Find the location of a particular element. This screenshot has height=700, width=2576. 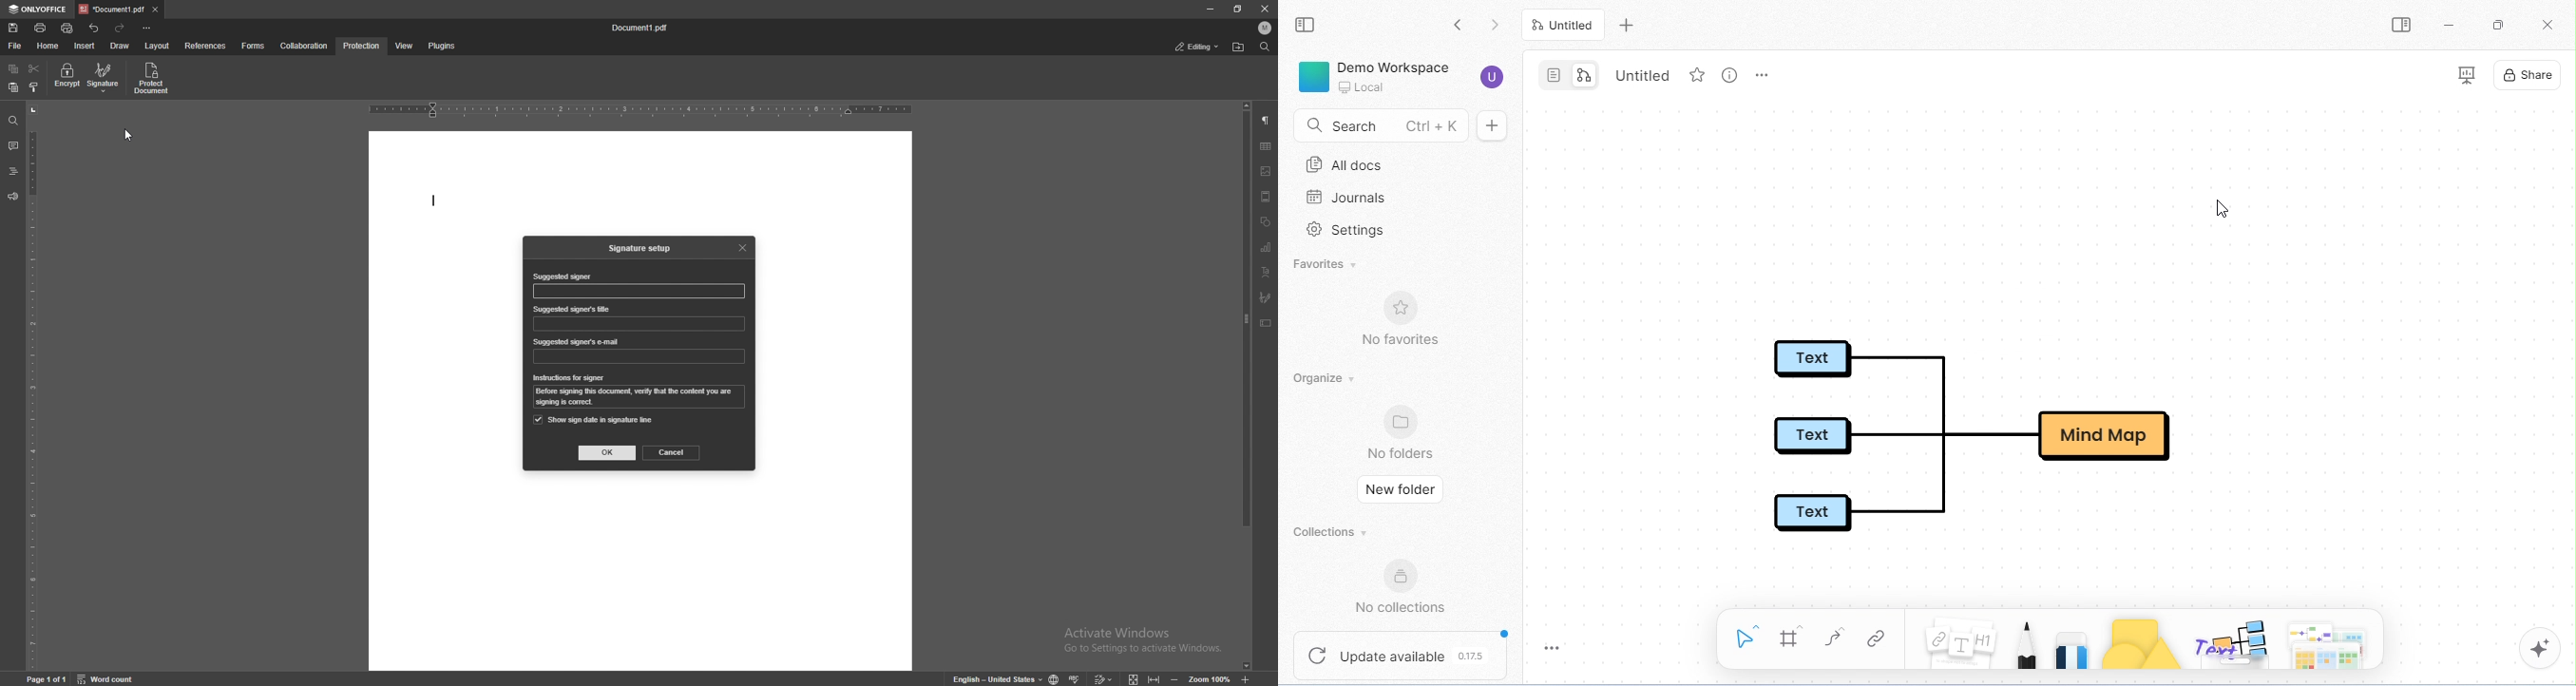

undo is located at coordinates (95, 28).